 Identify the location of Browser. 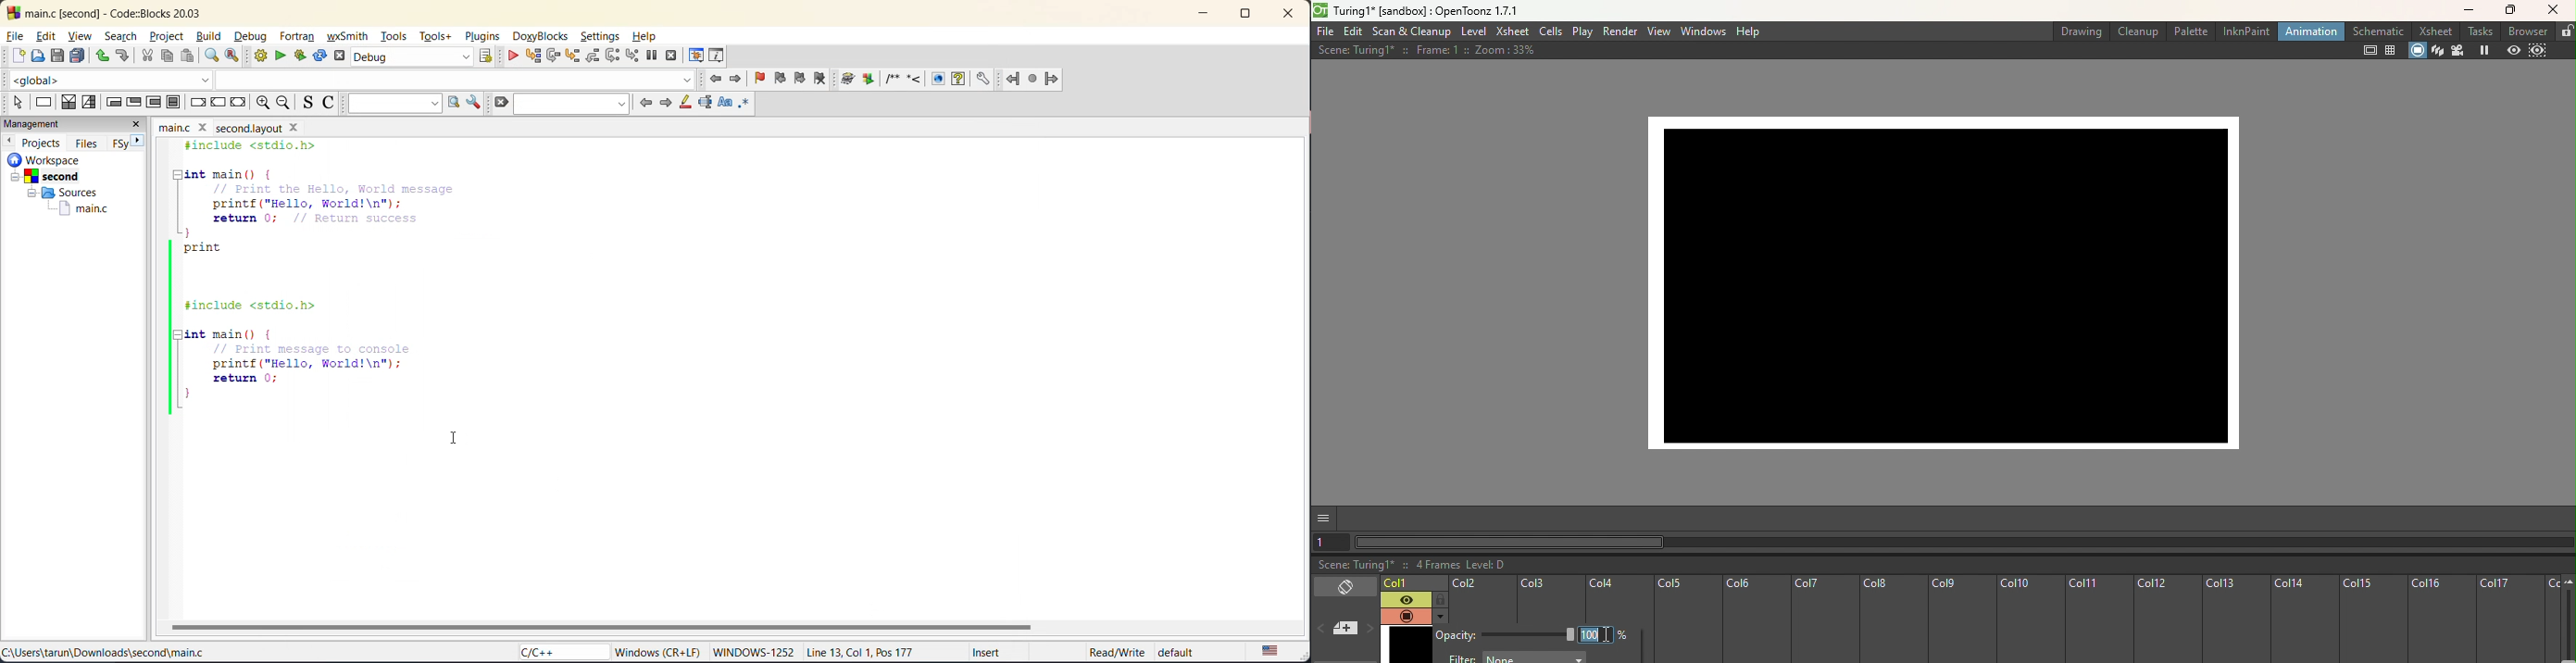
(2524, 31).